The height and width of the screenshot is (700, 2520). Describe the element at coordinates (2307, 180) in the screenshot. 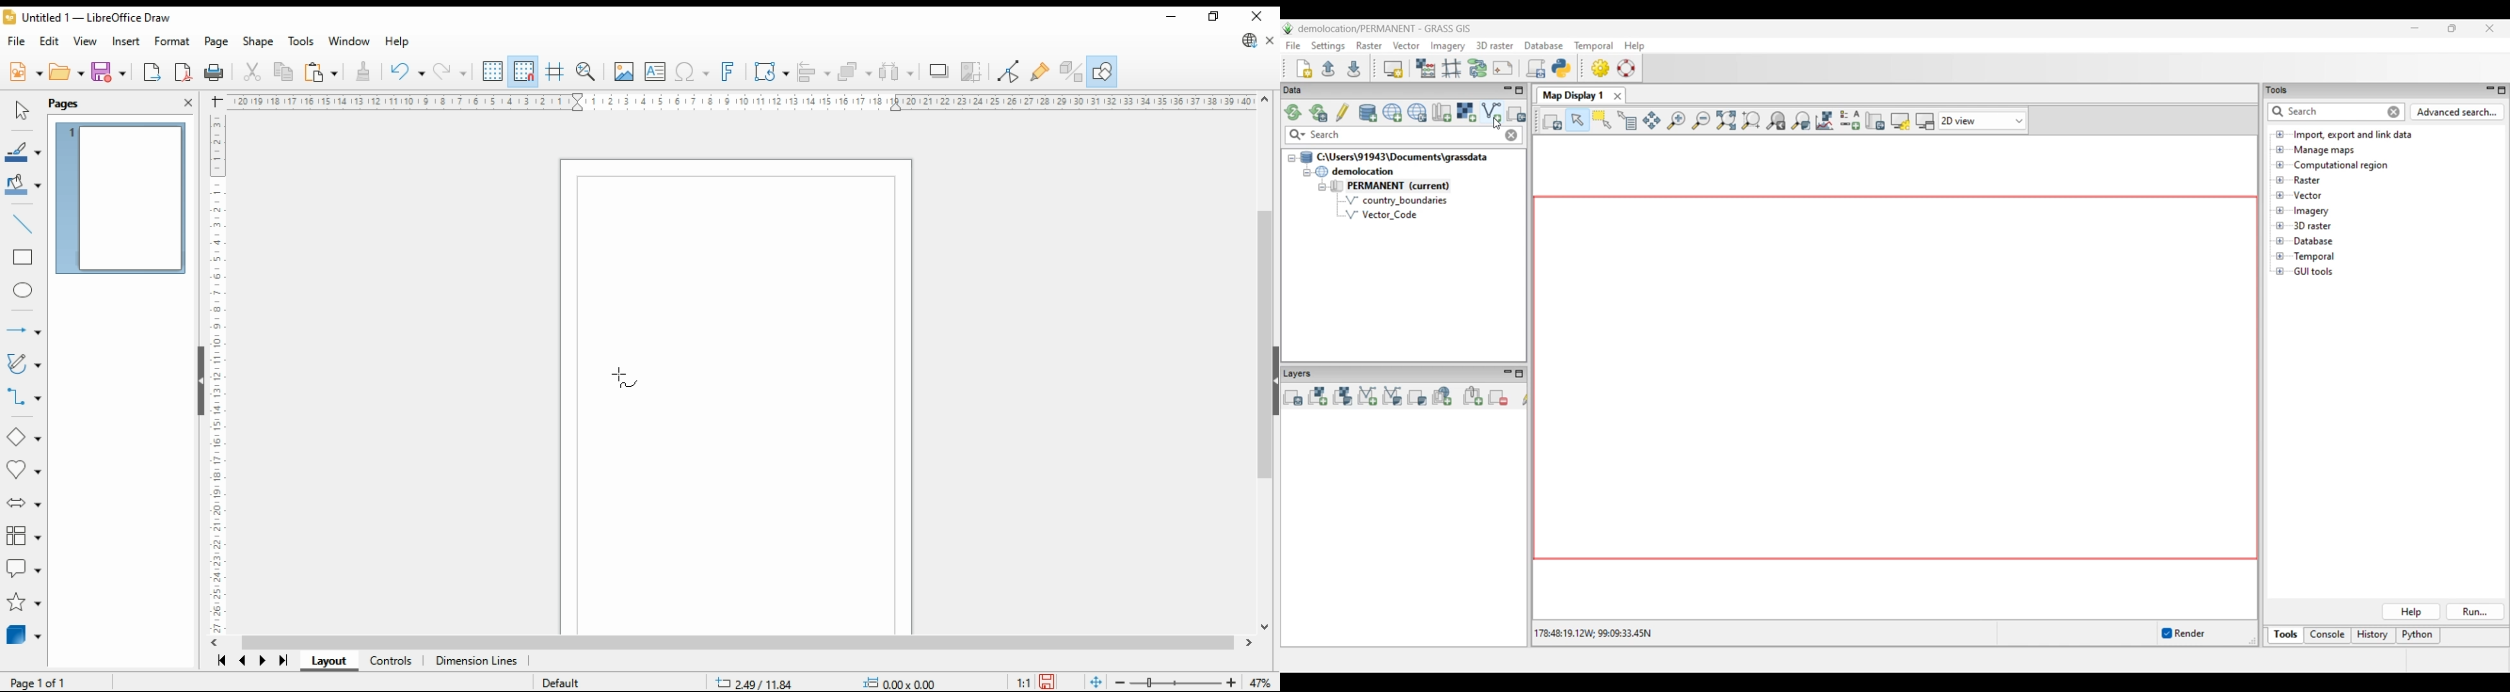

I see `Double click to see files under Raster` at that location.